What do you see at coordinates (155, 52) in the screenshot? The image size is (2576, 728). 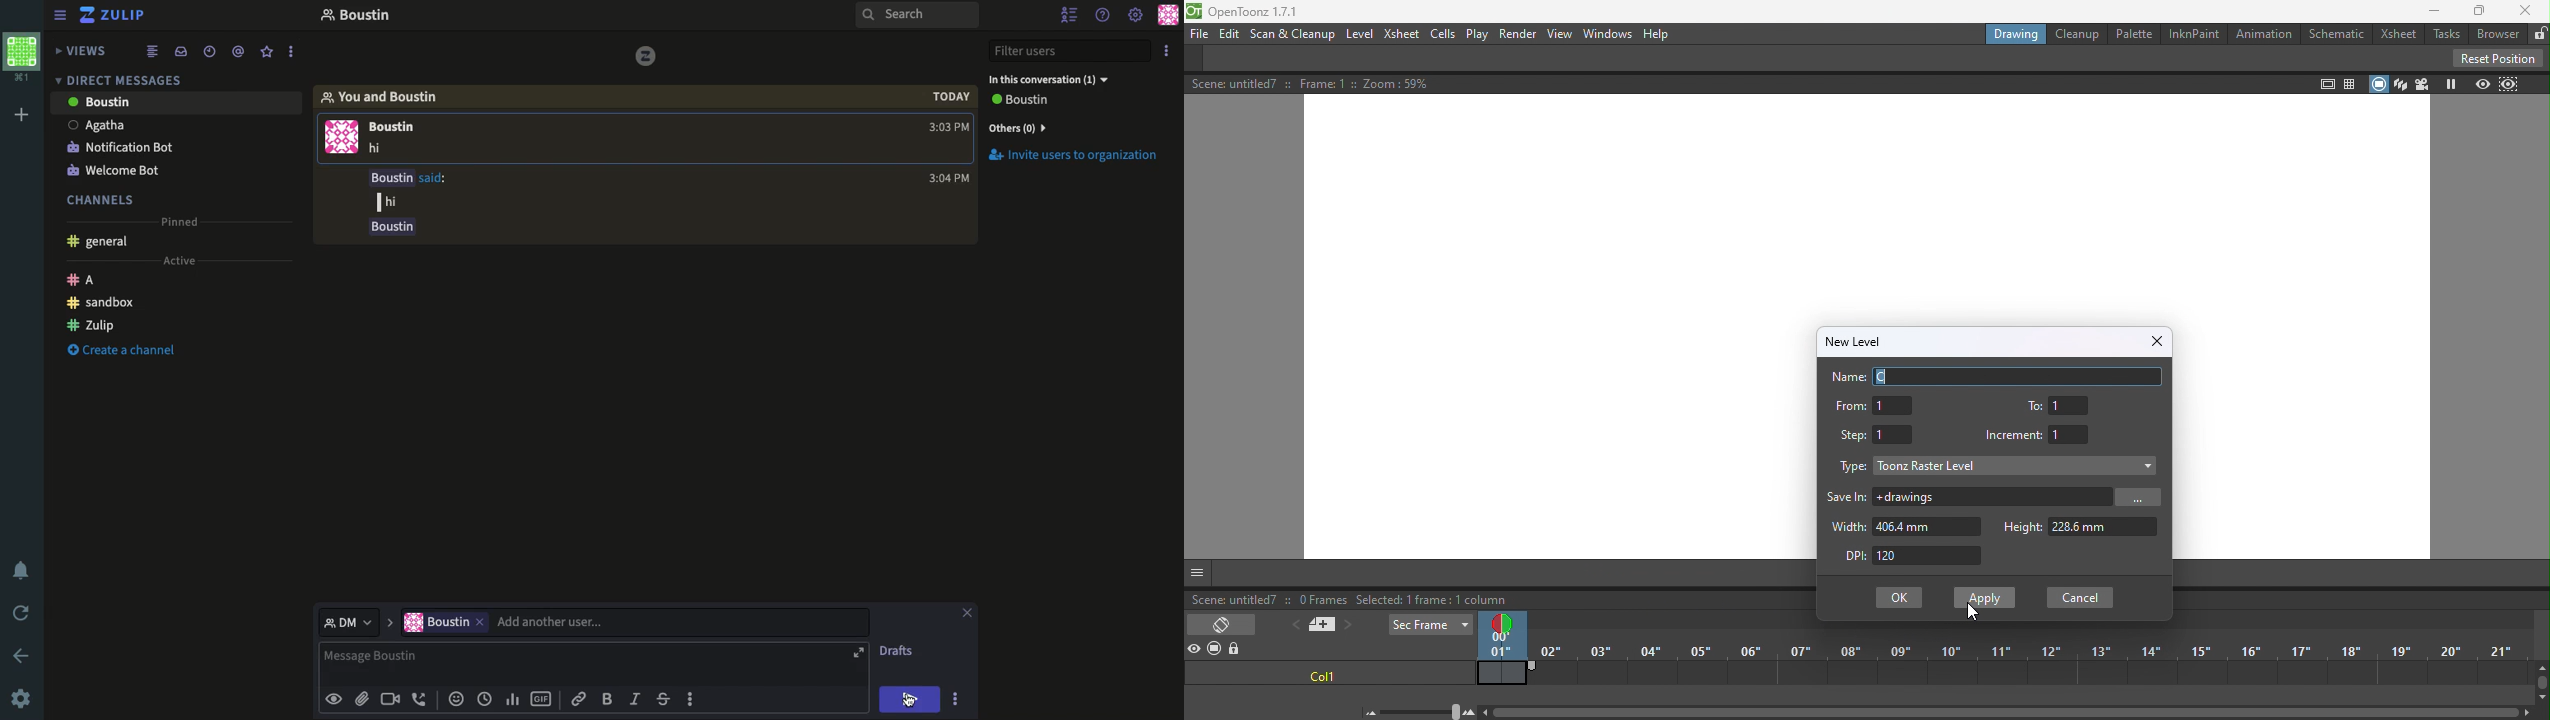 I see `Feed` at bounding box center [155, 52].